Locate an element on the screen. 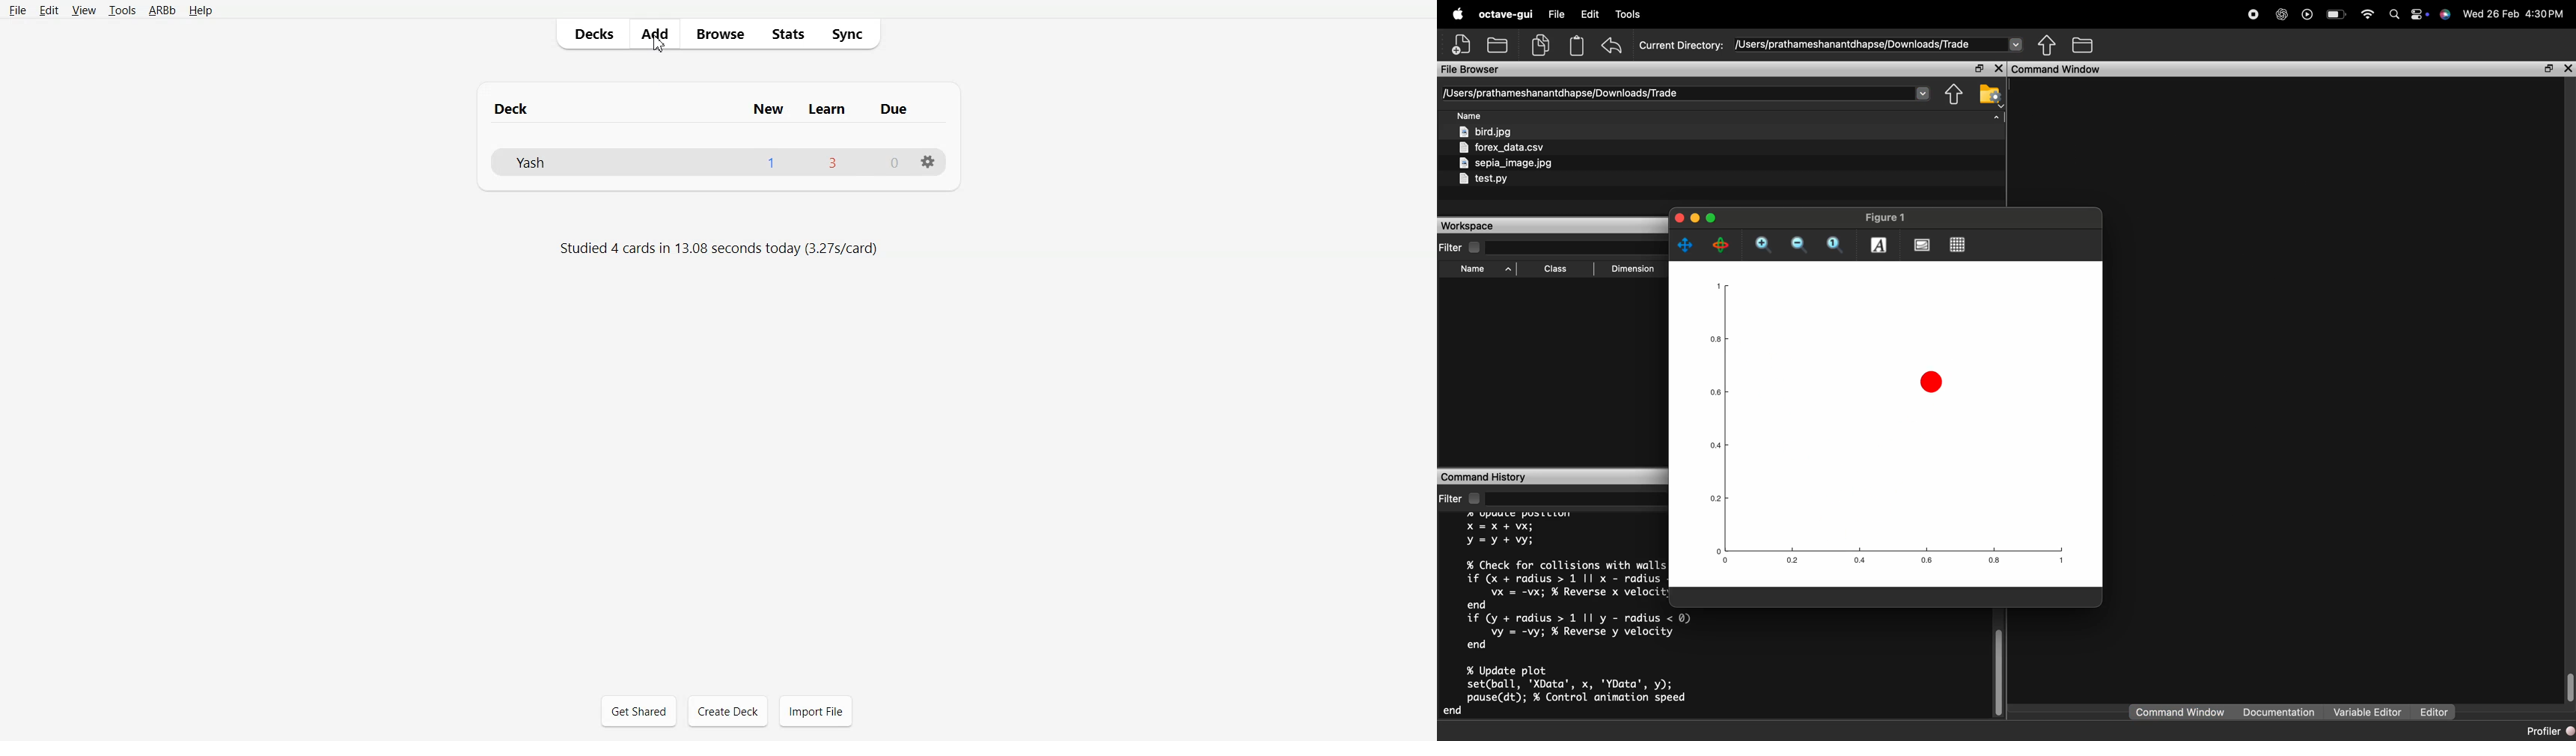  Decks is located at coordinates (591, 33).